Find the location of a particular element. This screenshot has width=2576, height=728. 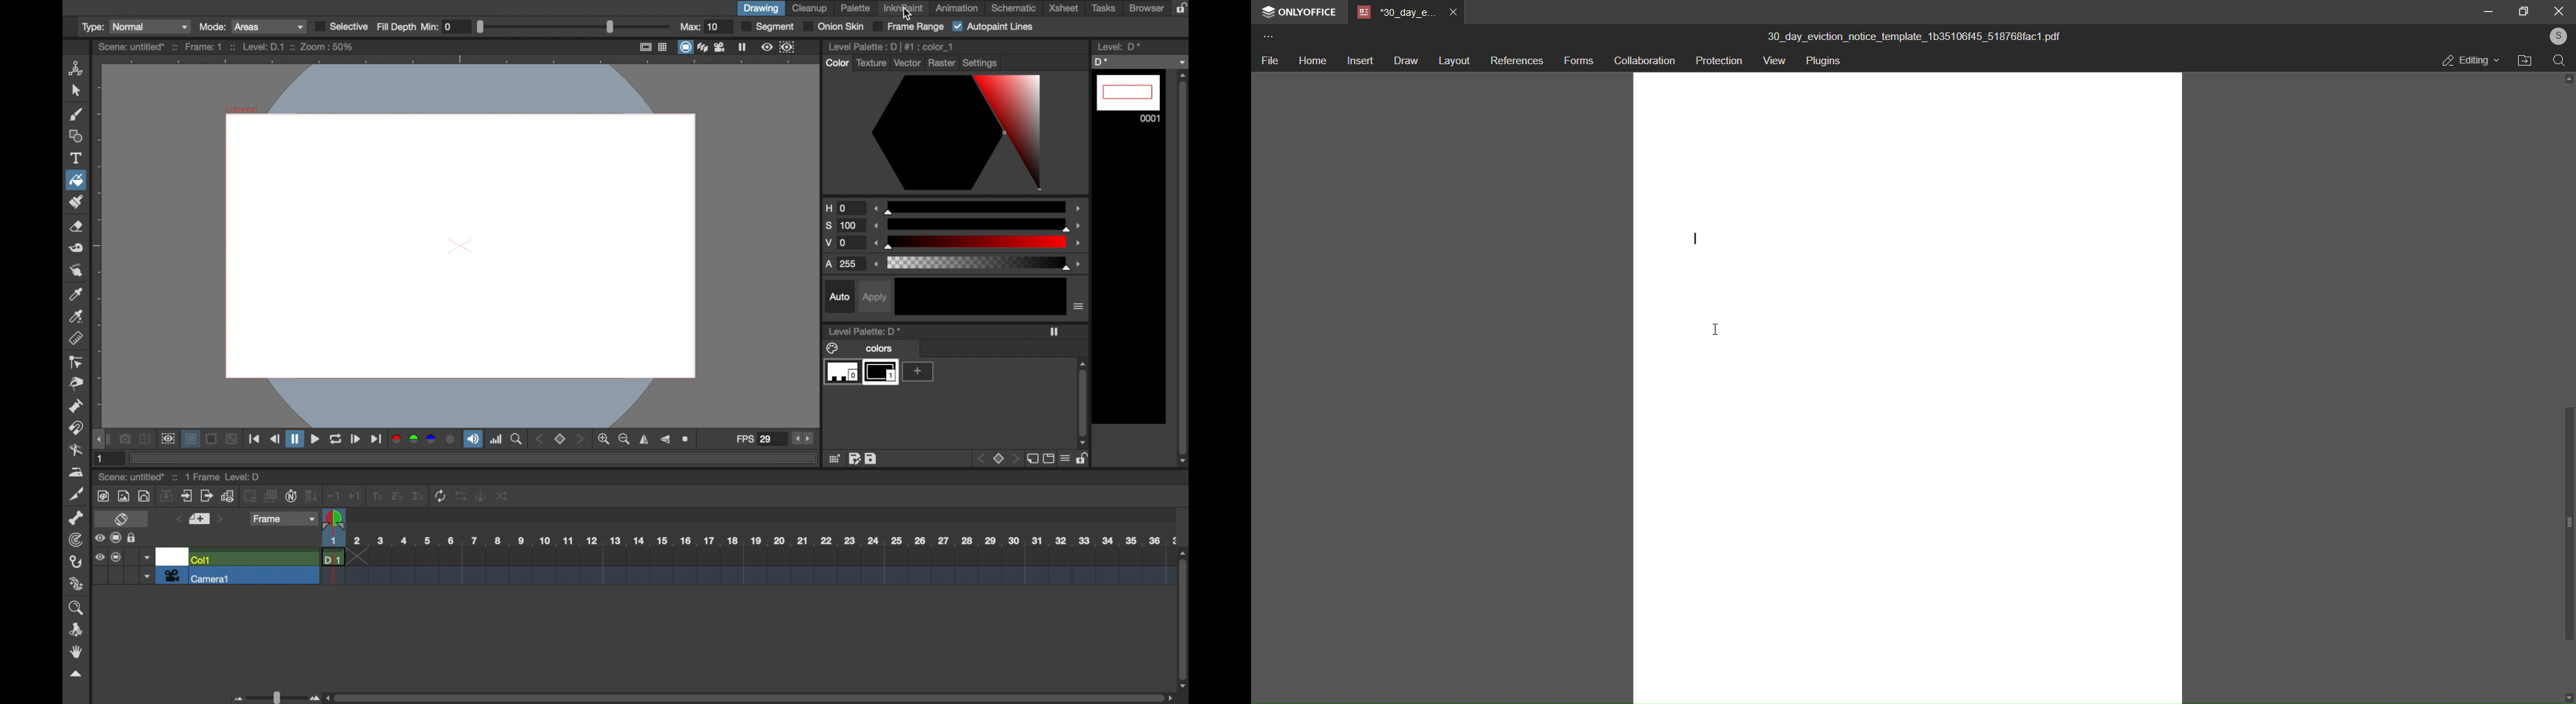

max is located at coordinates (699, 27).